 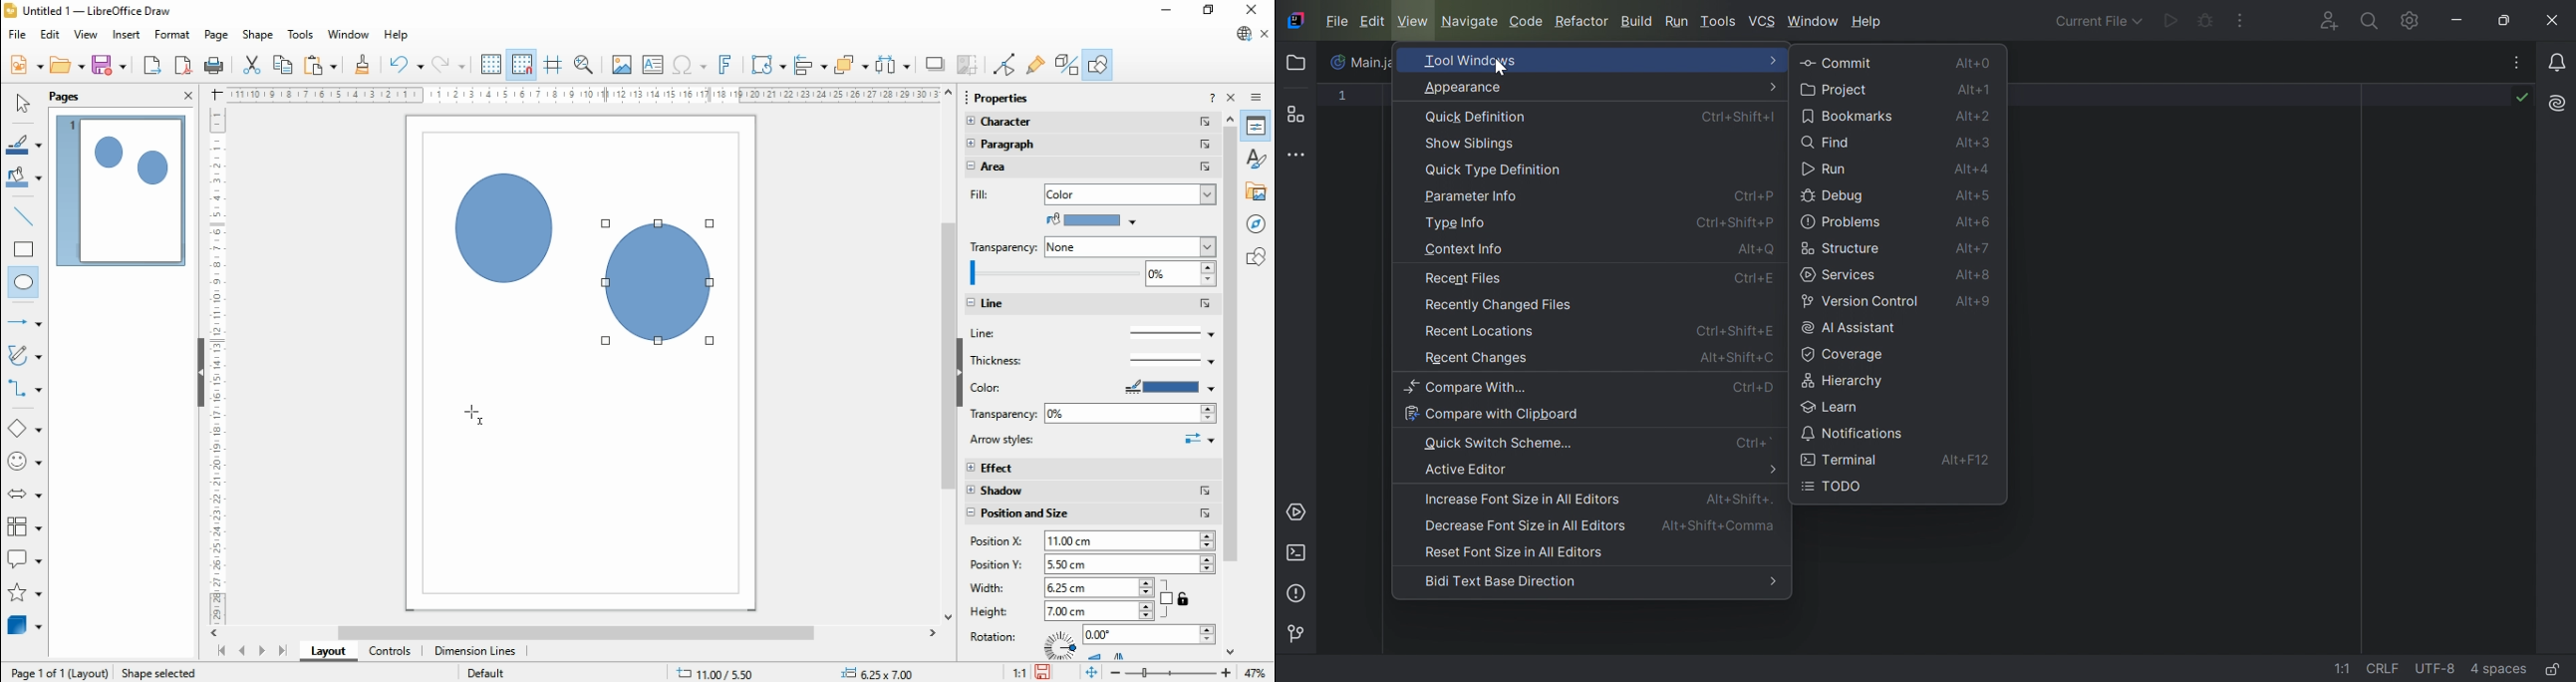 What do you see at coordinates (23, 625) in the screenshot?
I see `3D Objects` at bounding box center [23, 625].